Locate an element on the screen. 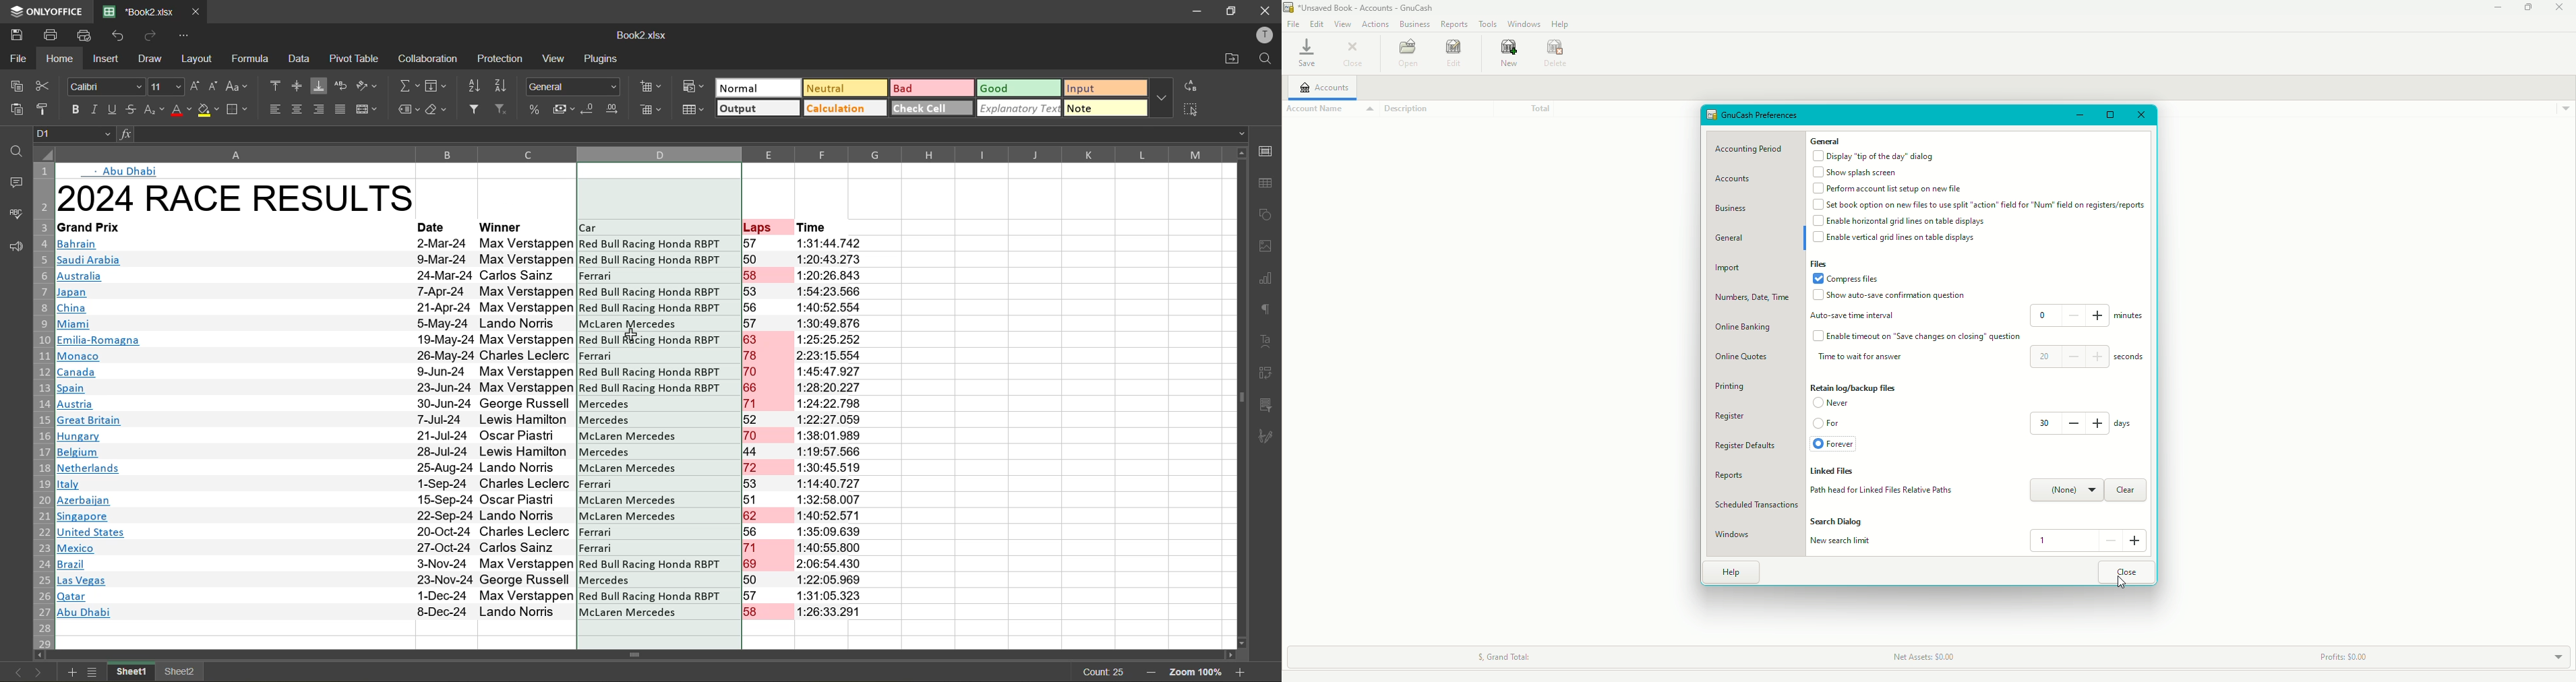  Show auto-save is located at coordinates (1889, 297).